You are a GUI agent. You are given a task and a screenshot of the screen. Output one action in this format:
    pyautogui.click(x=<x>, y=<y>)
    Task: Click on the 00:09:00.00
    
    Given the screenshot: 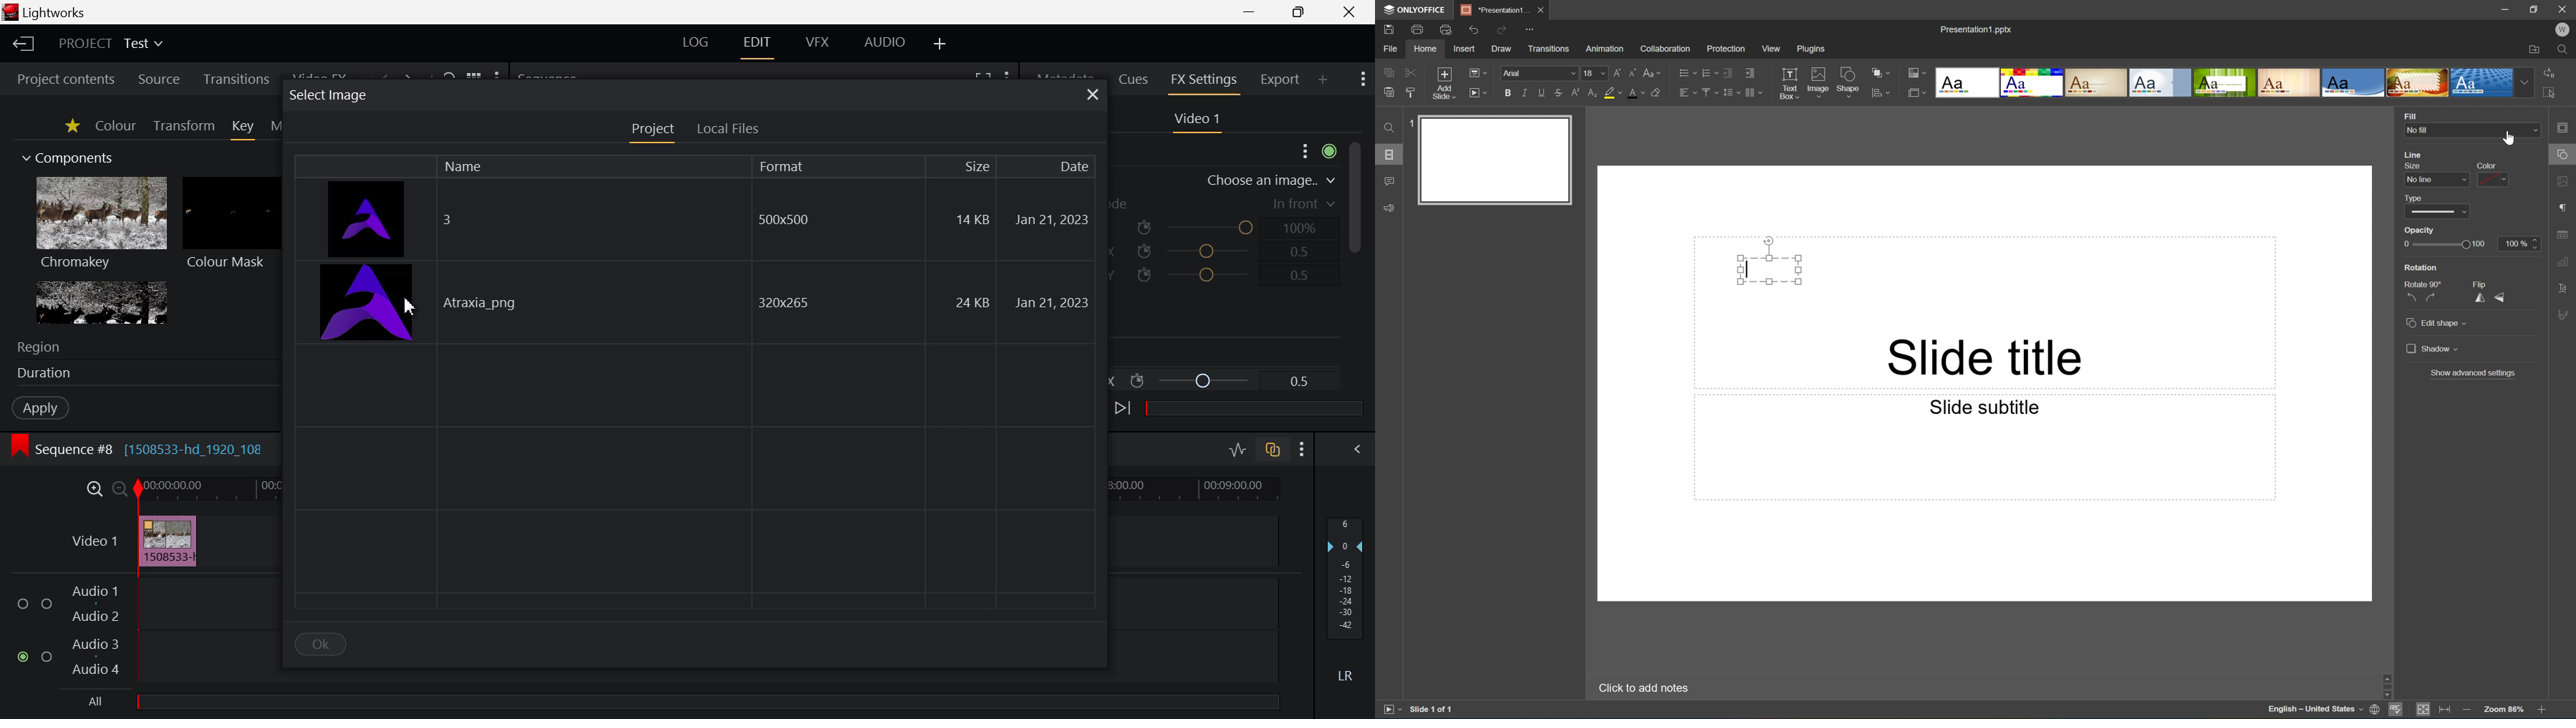 What is the action you would take?
    pyautogui.click(x=1236, y=485)
    